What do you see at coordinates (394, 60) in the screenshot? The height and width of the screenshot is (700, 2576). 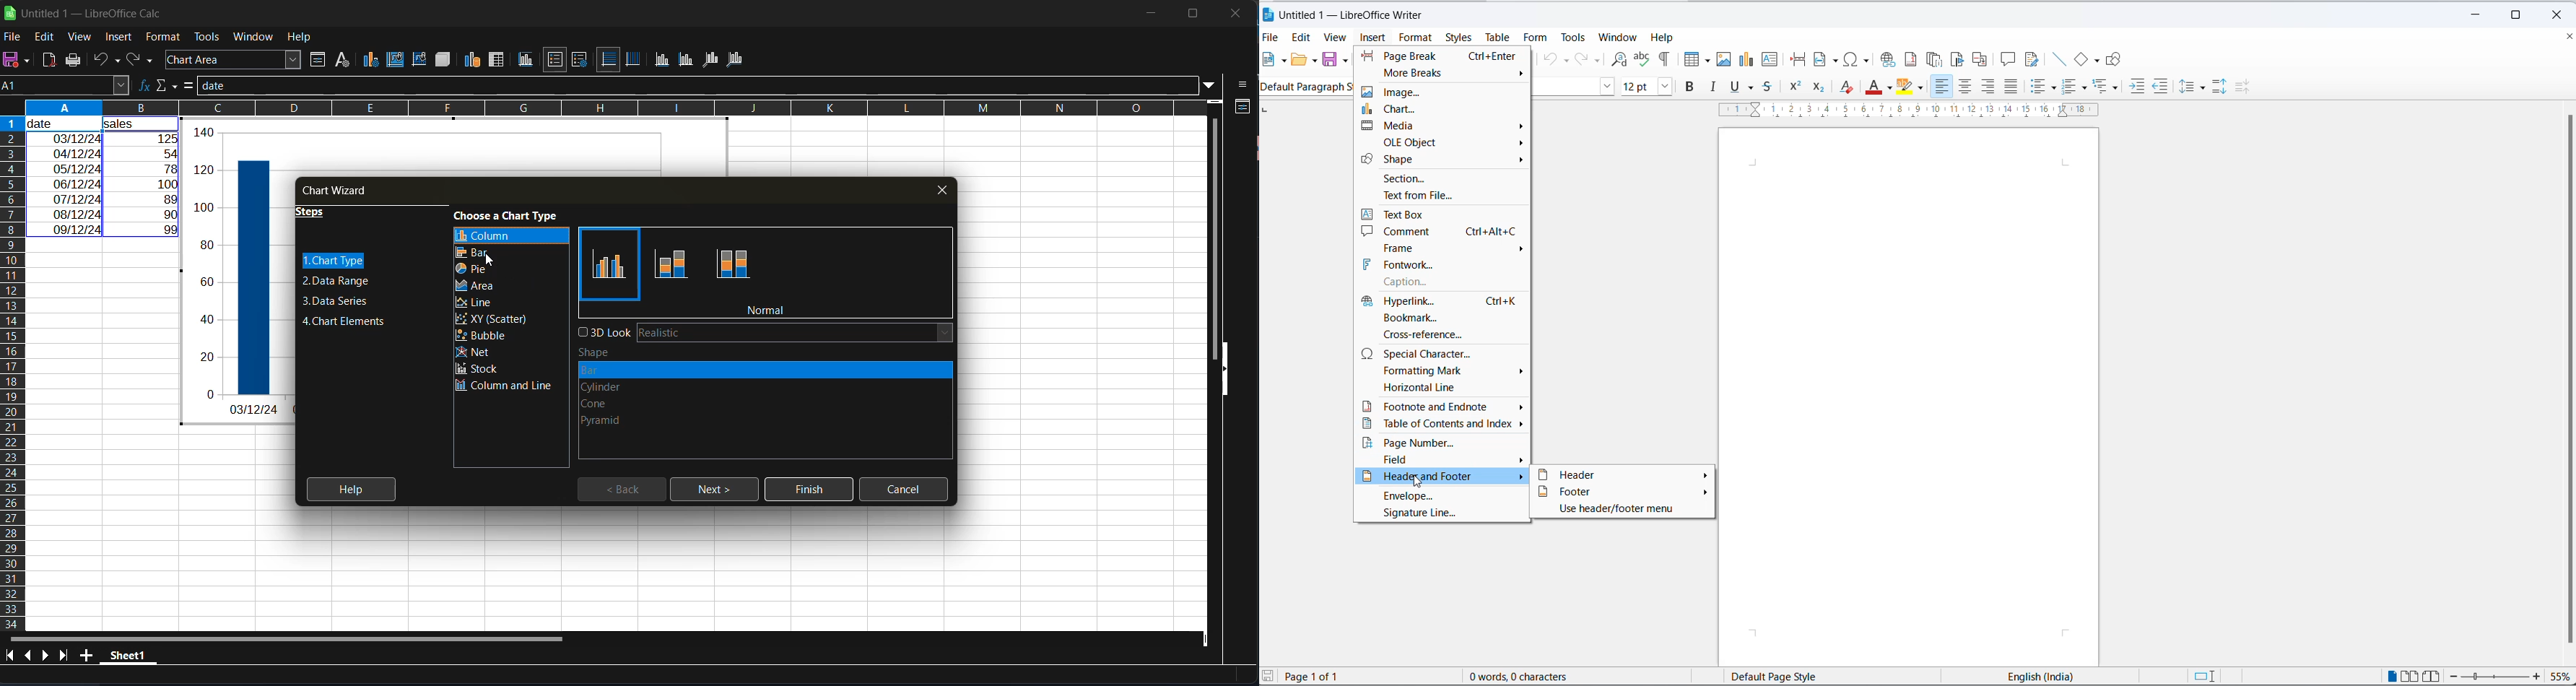 I see `chart area` at bounding box center [394, 60].